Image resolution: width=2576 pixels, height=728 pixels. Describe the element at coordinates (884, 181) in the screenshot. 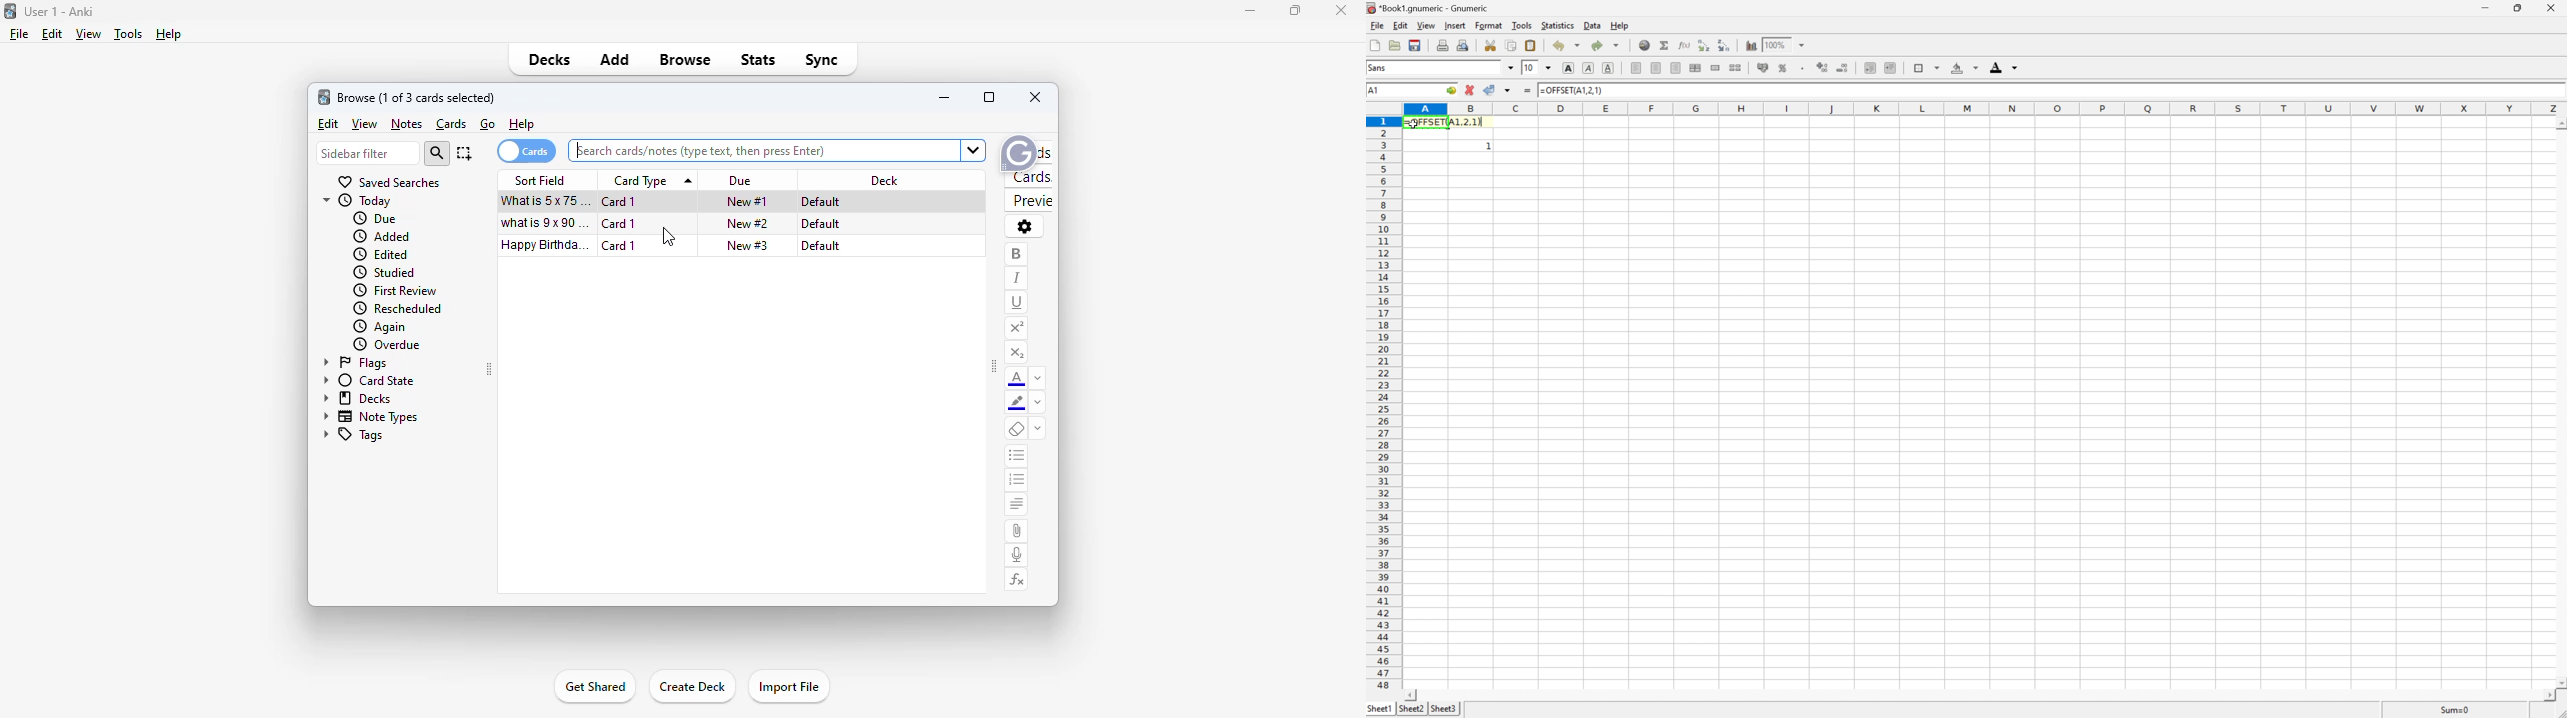

I see `deck` at that location.